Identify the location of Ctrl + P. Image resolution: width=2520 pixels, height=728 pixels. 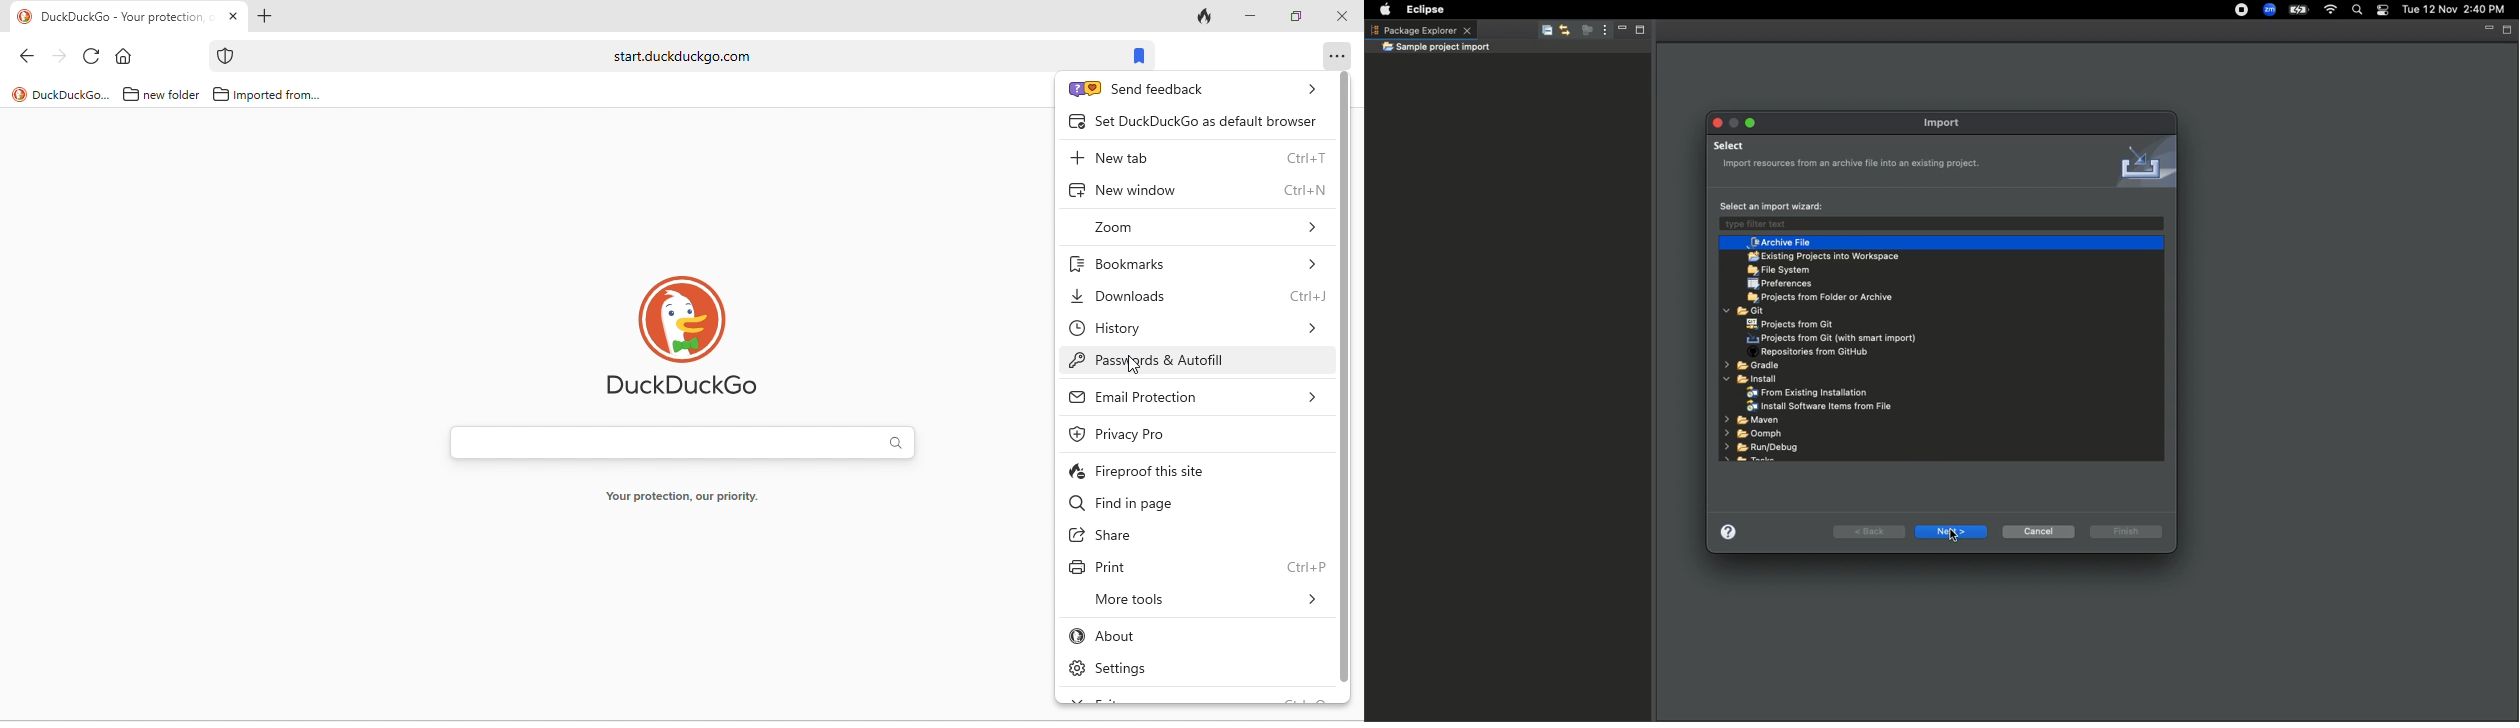
(1305, 568).